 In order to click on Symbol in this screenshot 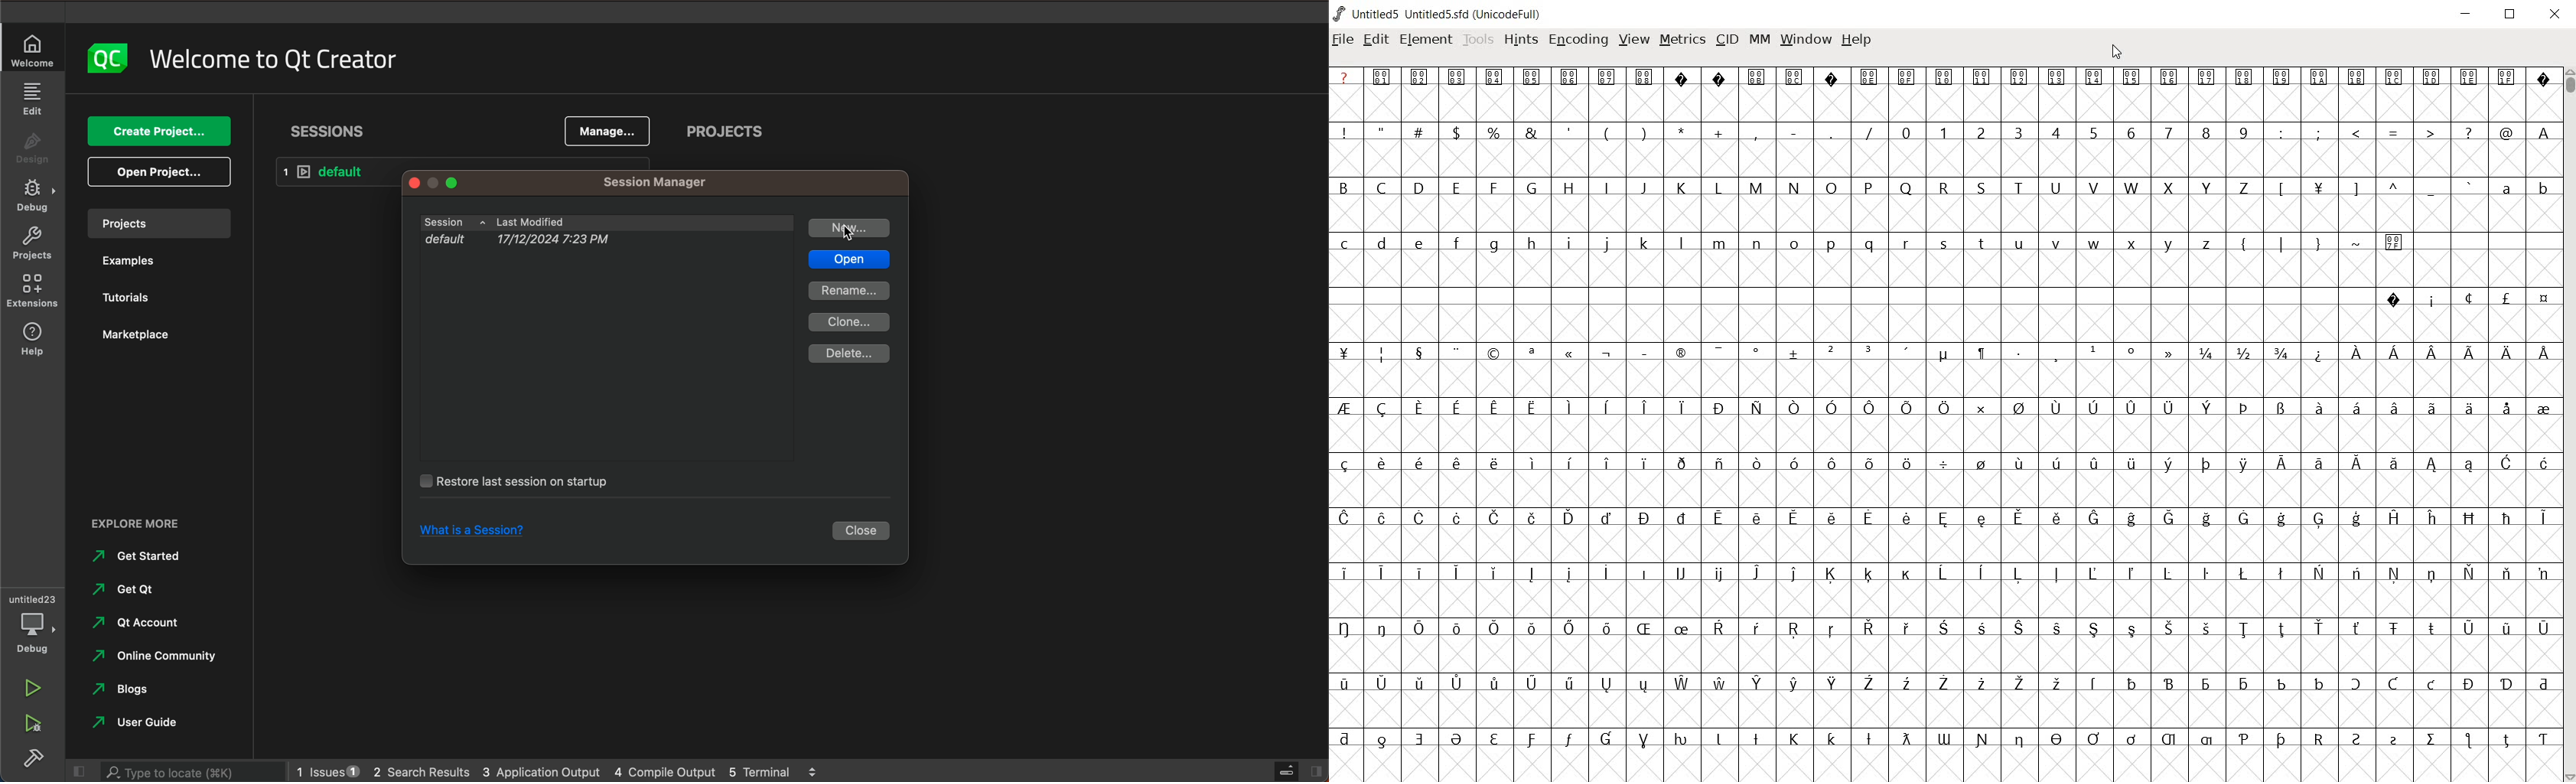, I will do `click(2356, 520)`.